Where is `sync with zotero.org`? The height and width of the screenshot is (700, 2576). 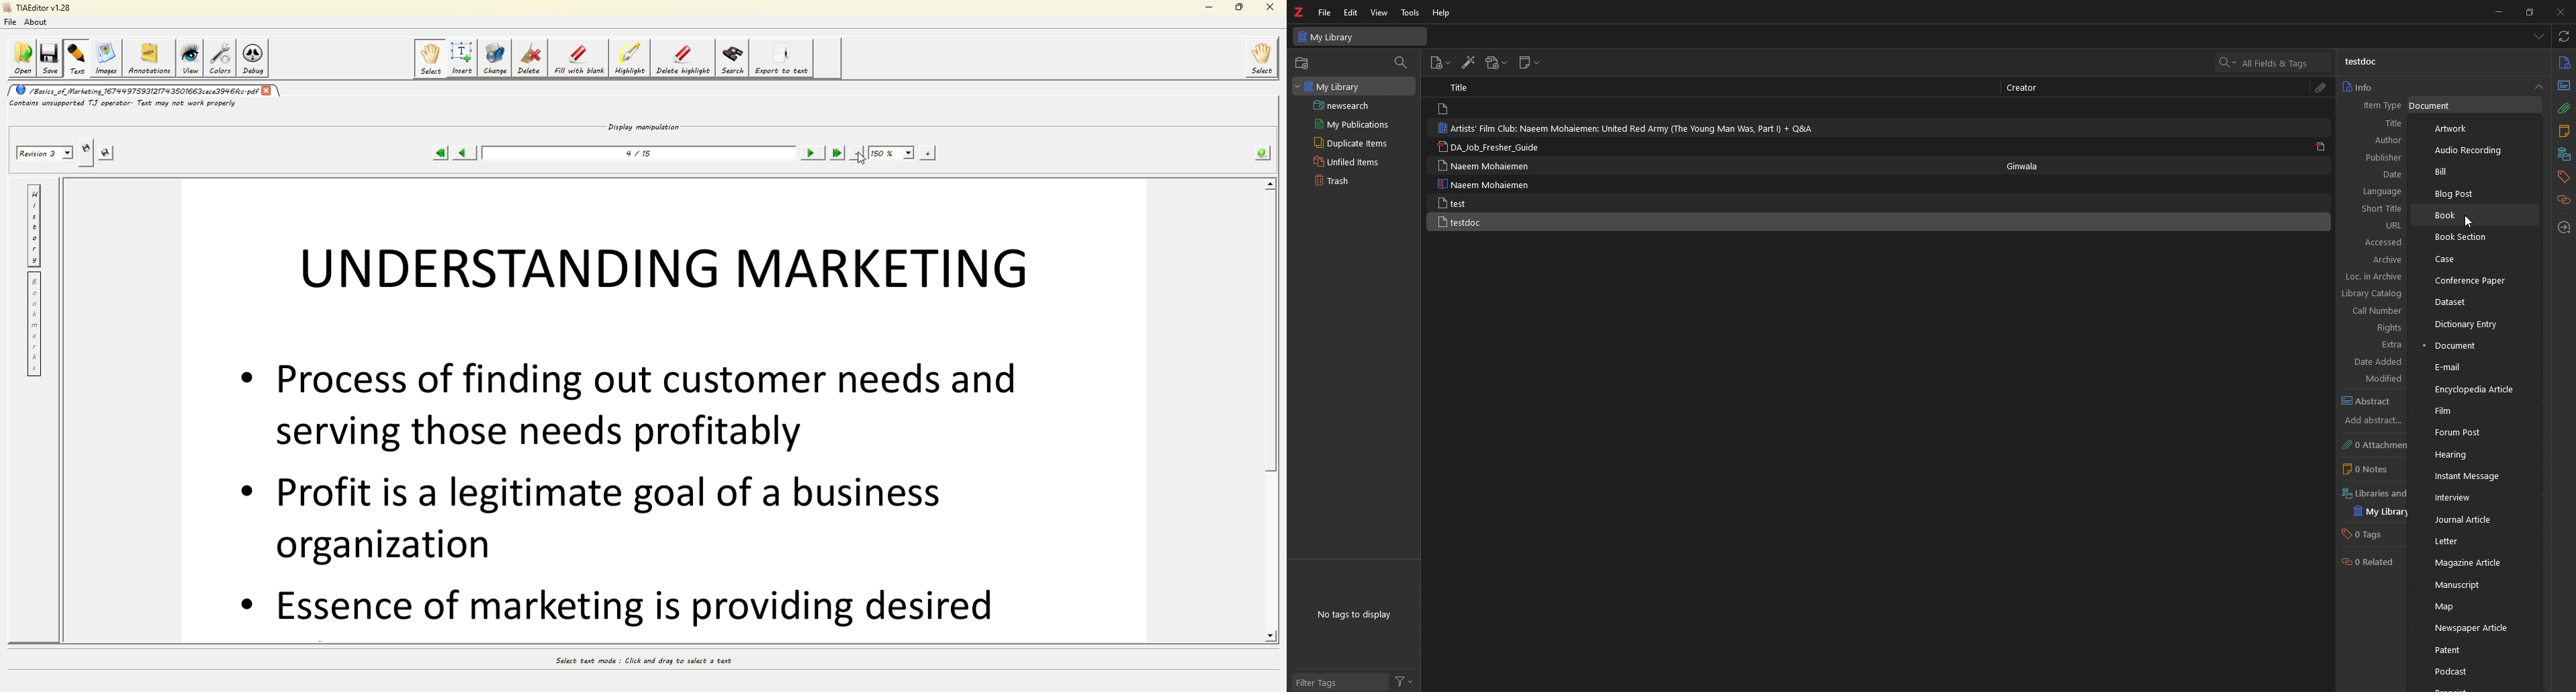 sync with zotero.org is located at coordinates (2563, 36).